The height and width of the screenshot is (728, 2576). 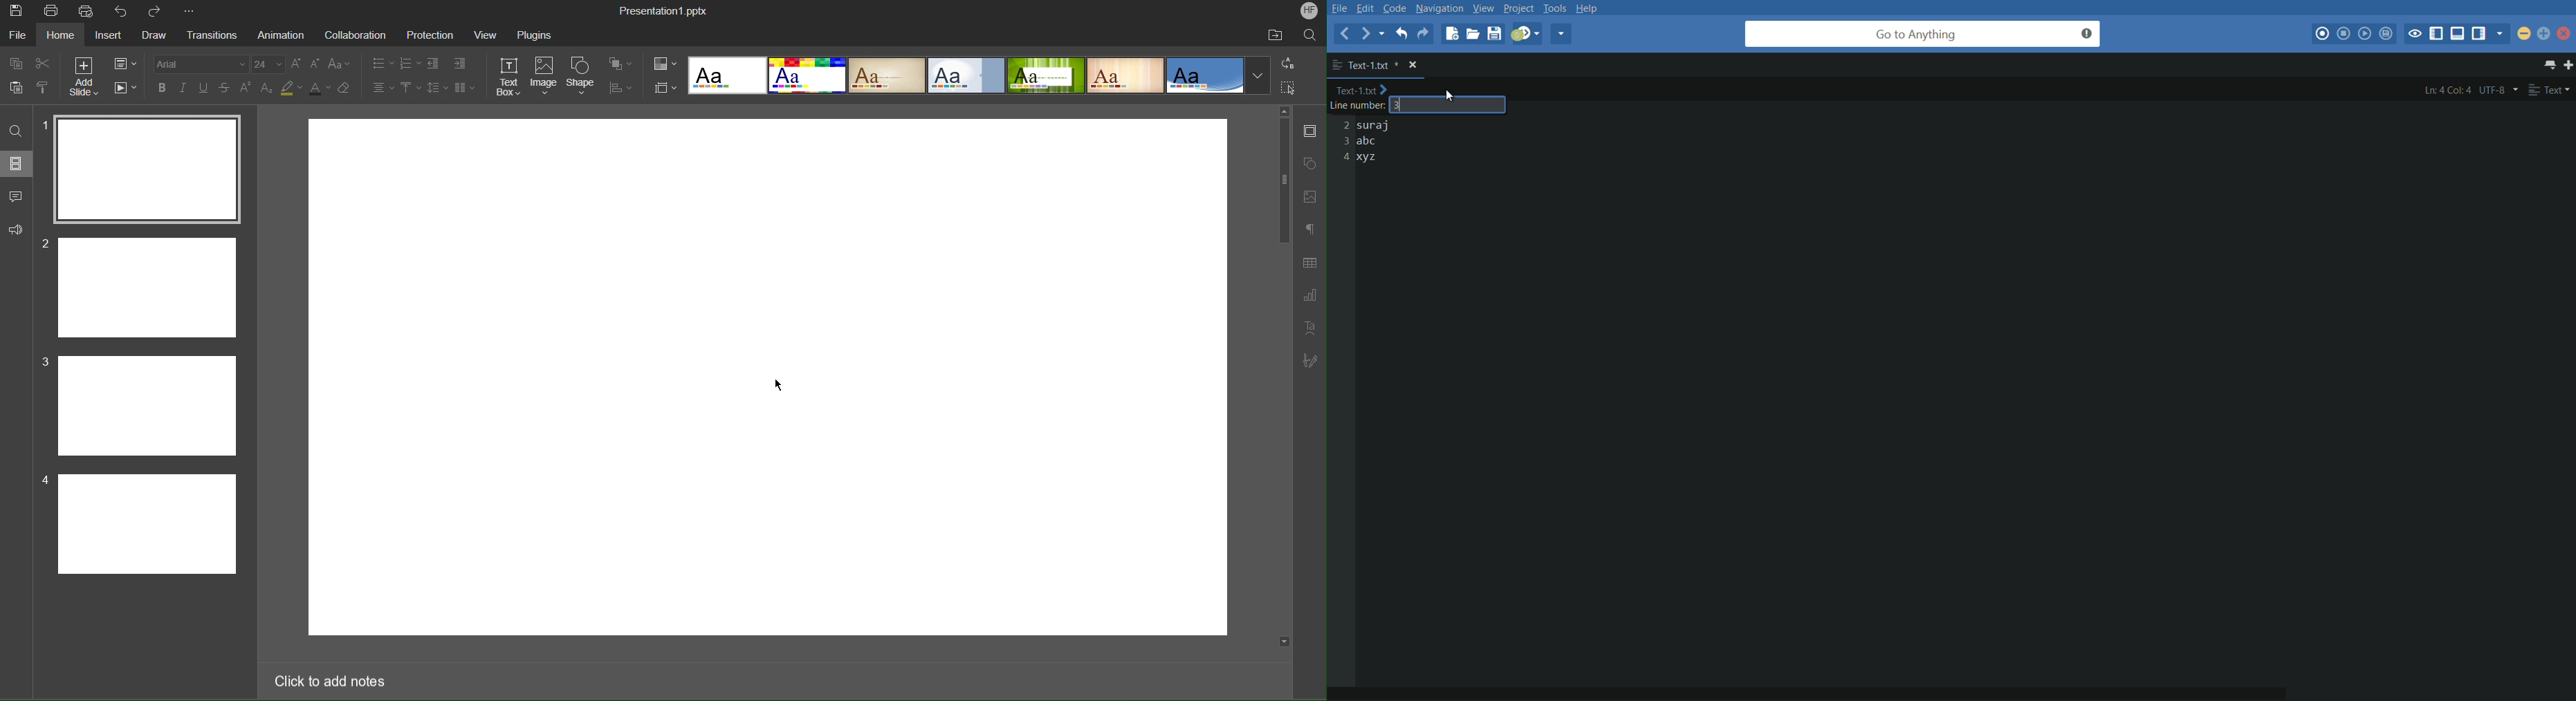 What do you see at coordinates (121, 12) in the screenshot?
I see `Undo` at bounding box center [121, 12].